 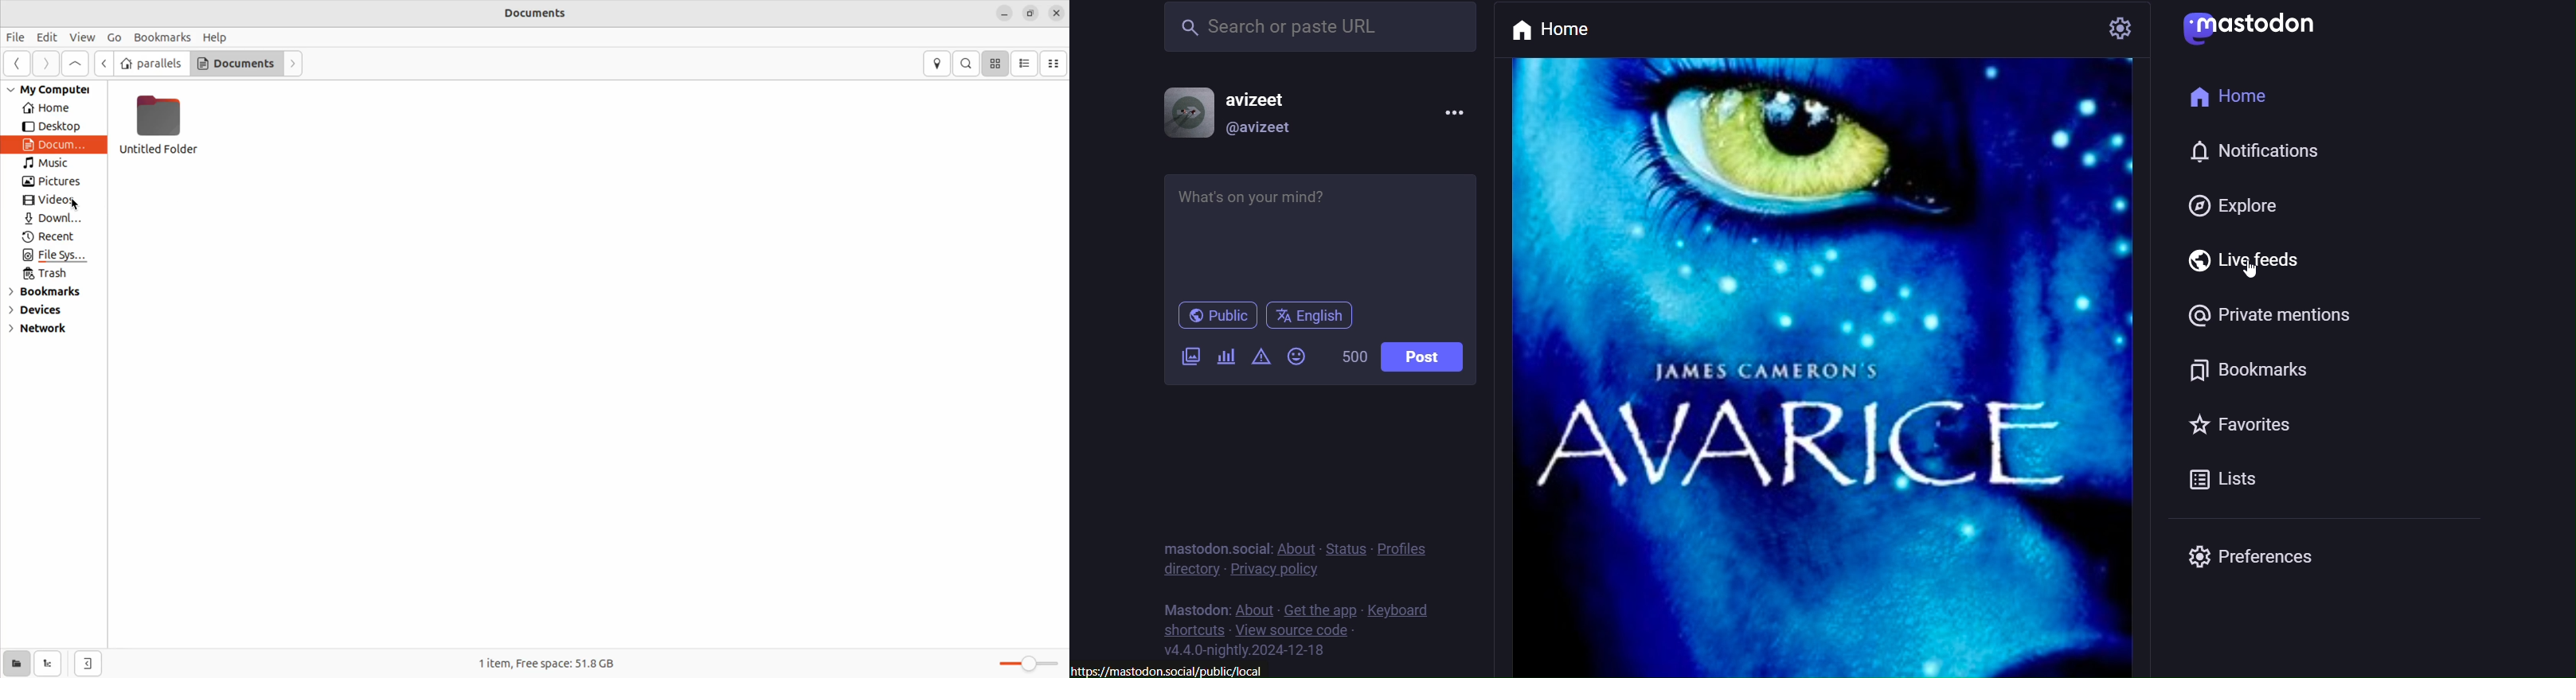 I want to click on content warning, so click(x=1262, y=360).